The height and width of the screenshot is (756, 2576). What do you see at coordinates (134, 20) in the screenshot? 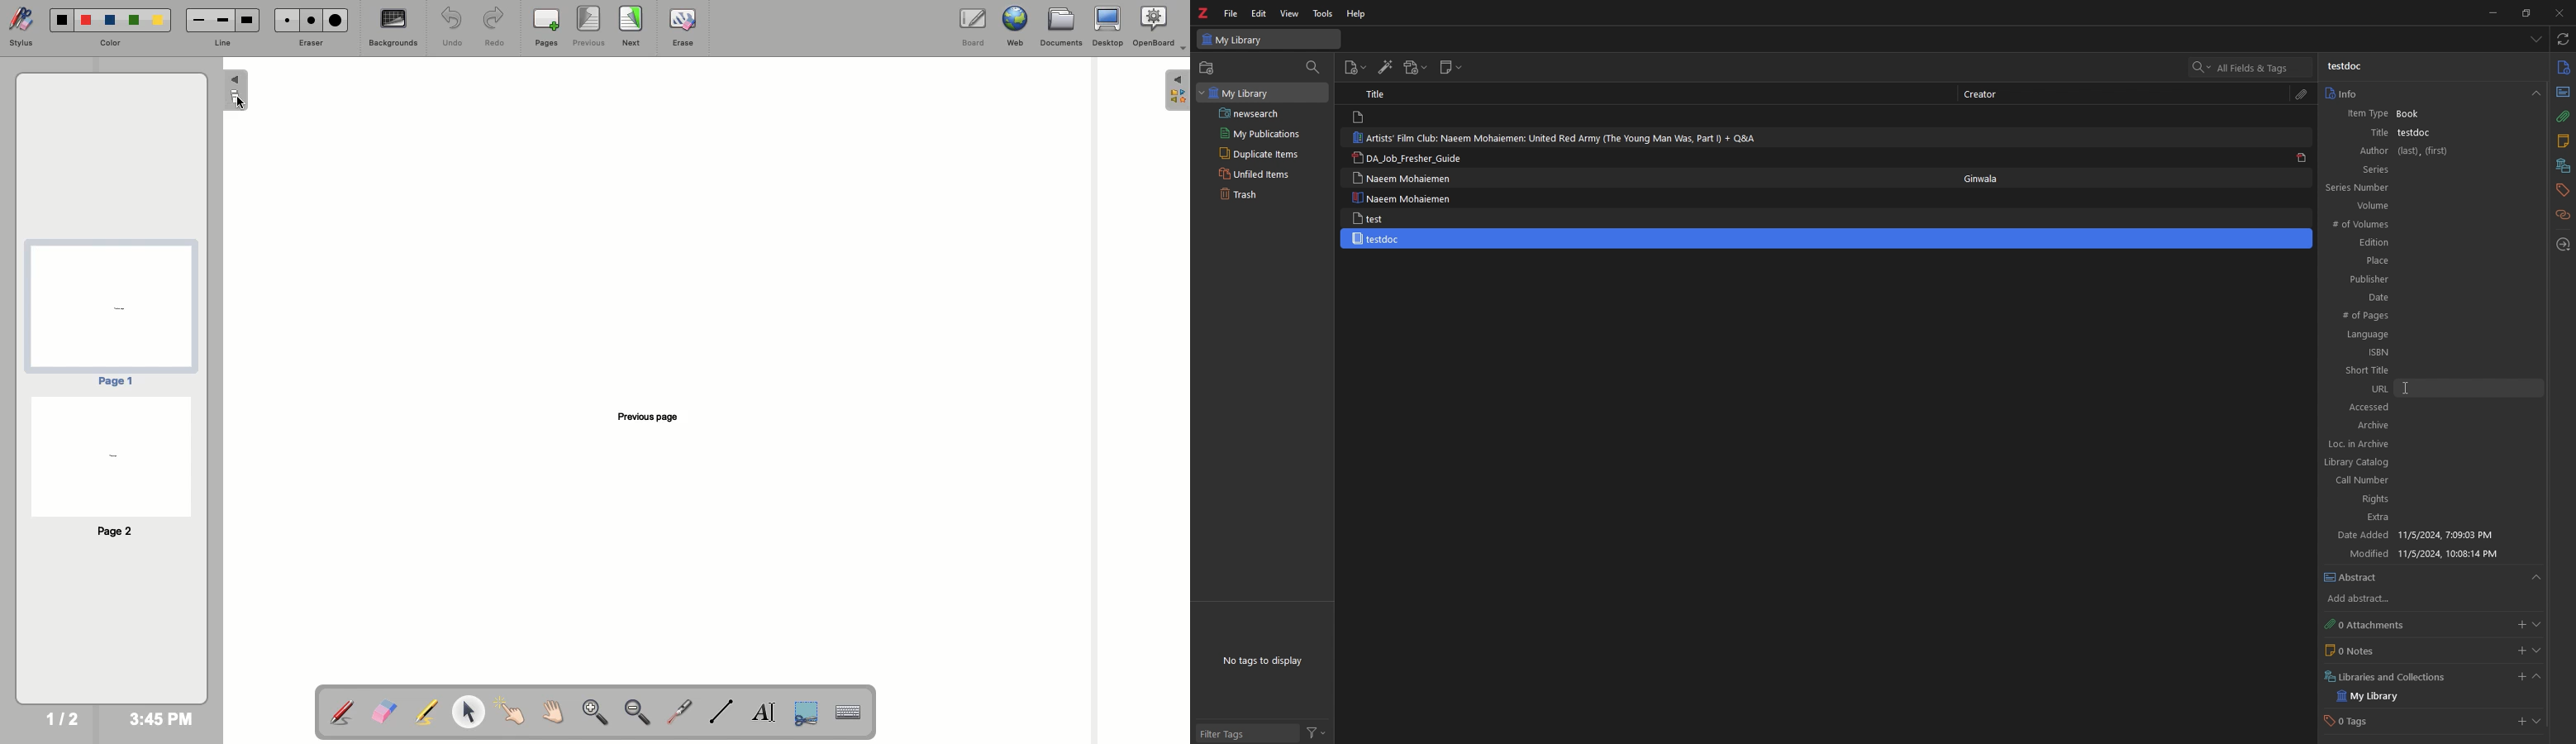
I see `Color 4` at bounding box center [134, 20].